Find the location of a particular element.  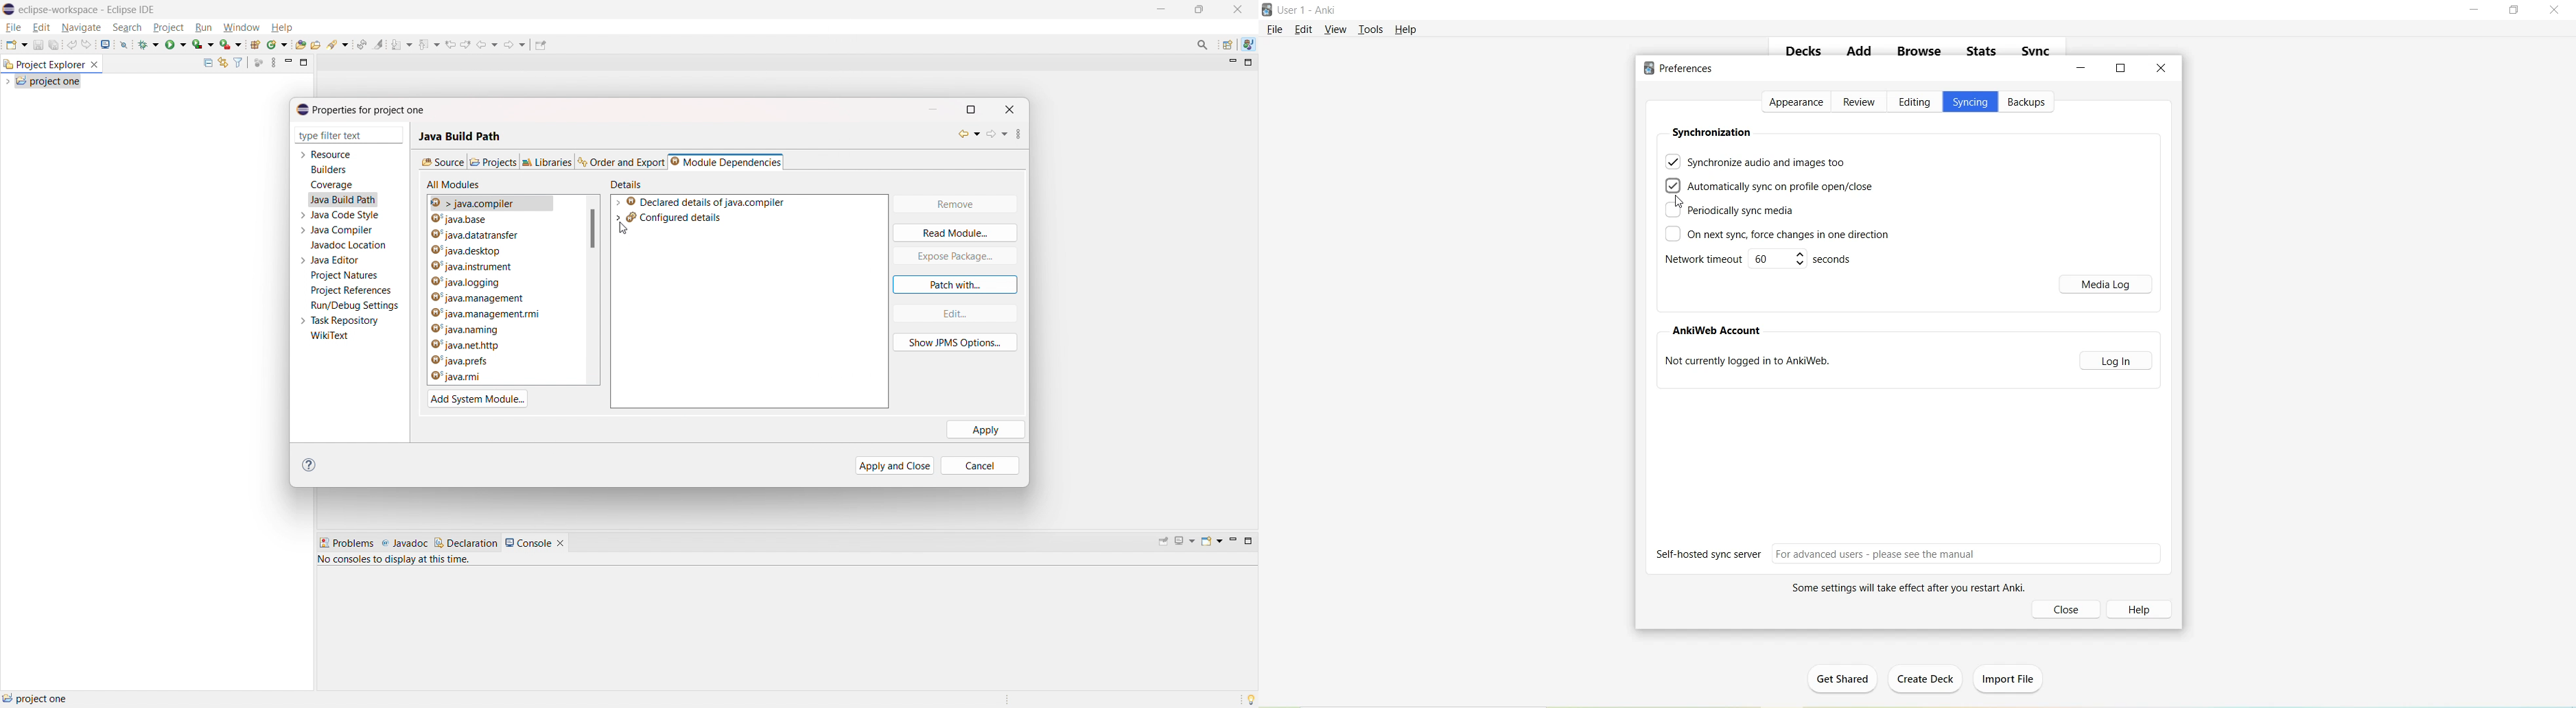

Not currently logged in to Ankiweb is located at coordinates (1752, 364).